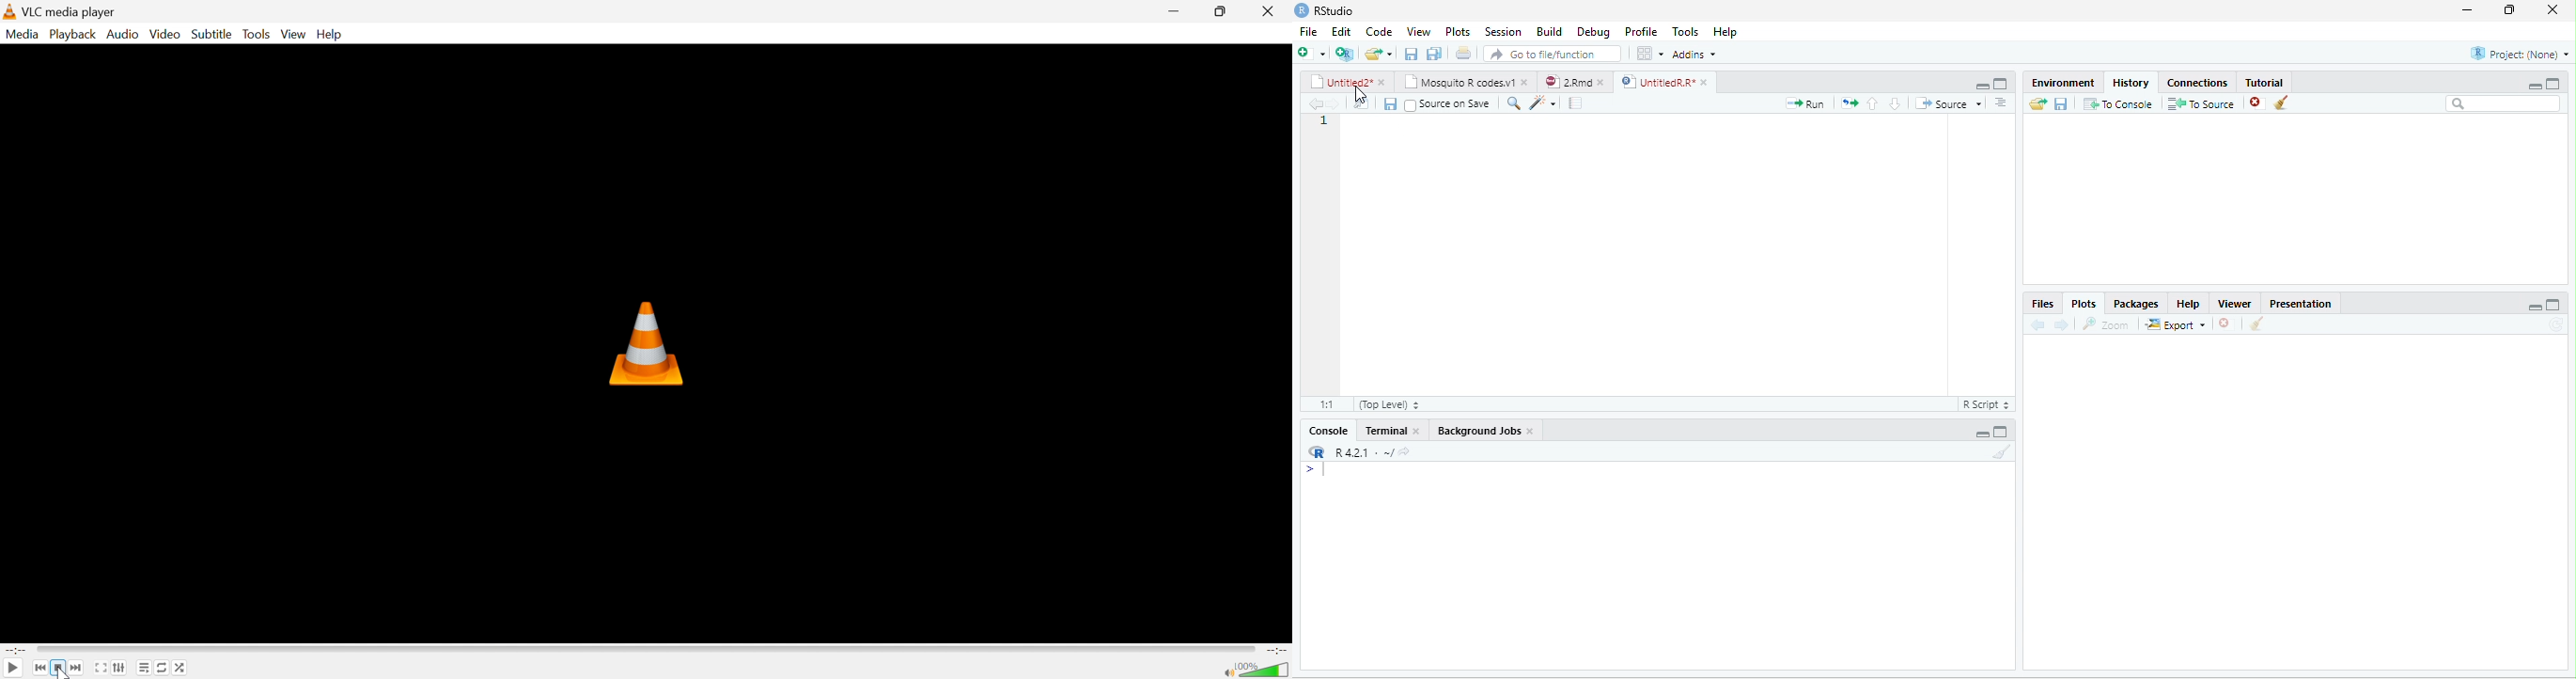  Describe the element at coordinates (1663, 82) in the screenshot. I see `untitledR` at that location.